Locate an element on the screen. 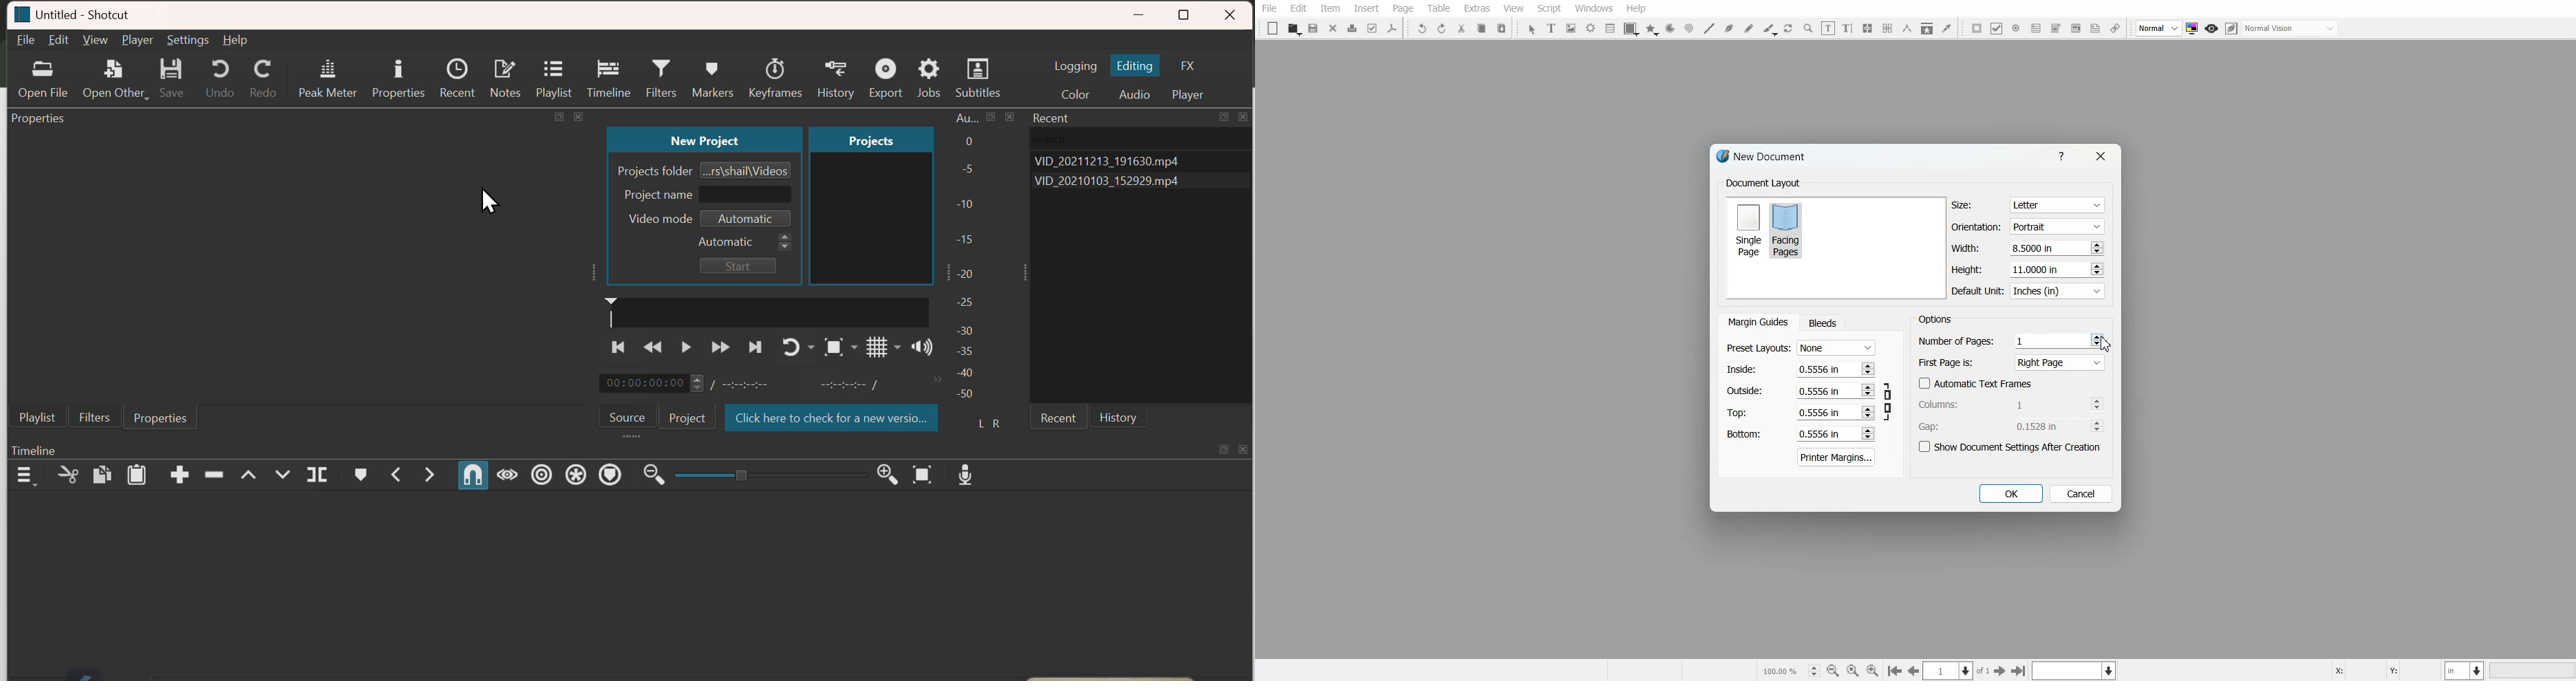 Image resolution: width=2576 pixels, height=700 pixels. Column adjuster is located at coordinates (2012, 404).